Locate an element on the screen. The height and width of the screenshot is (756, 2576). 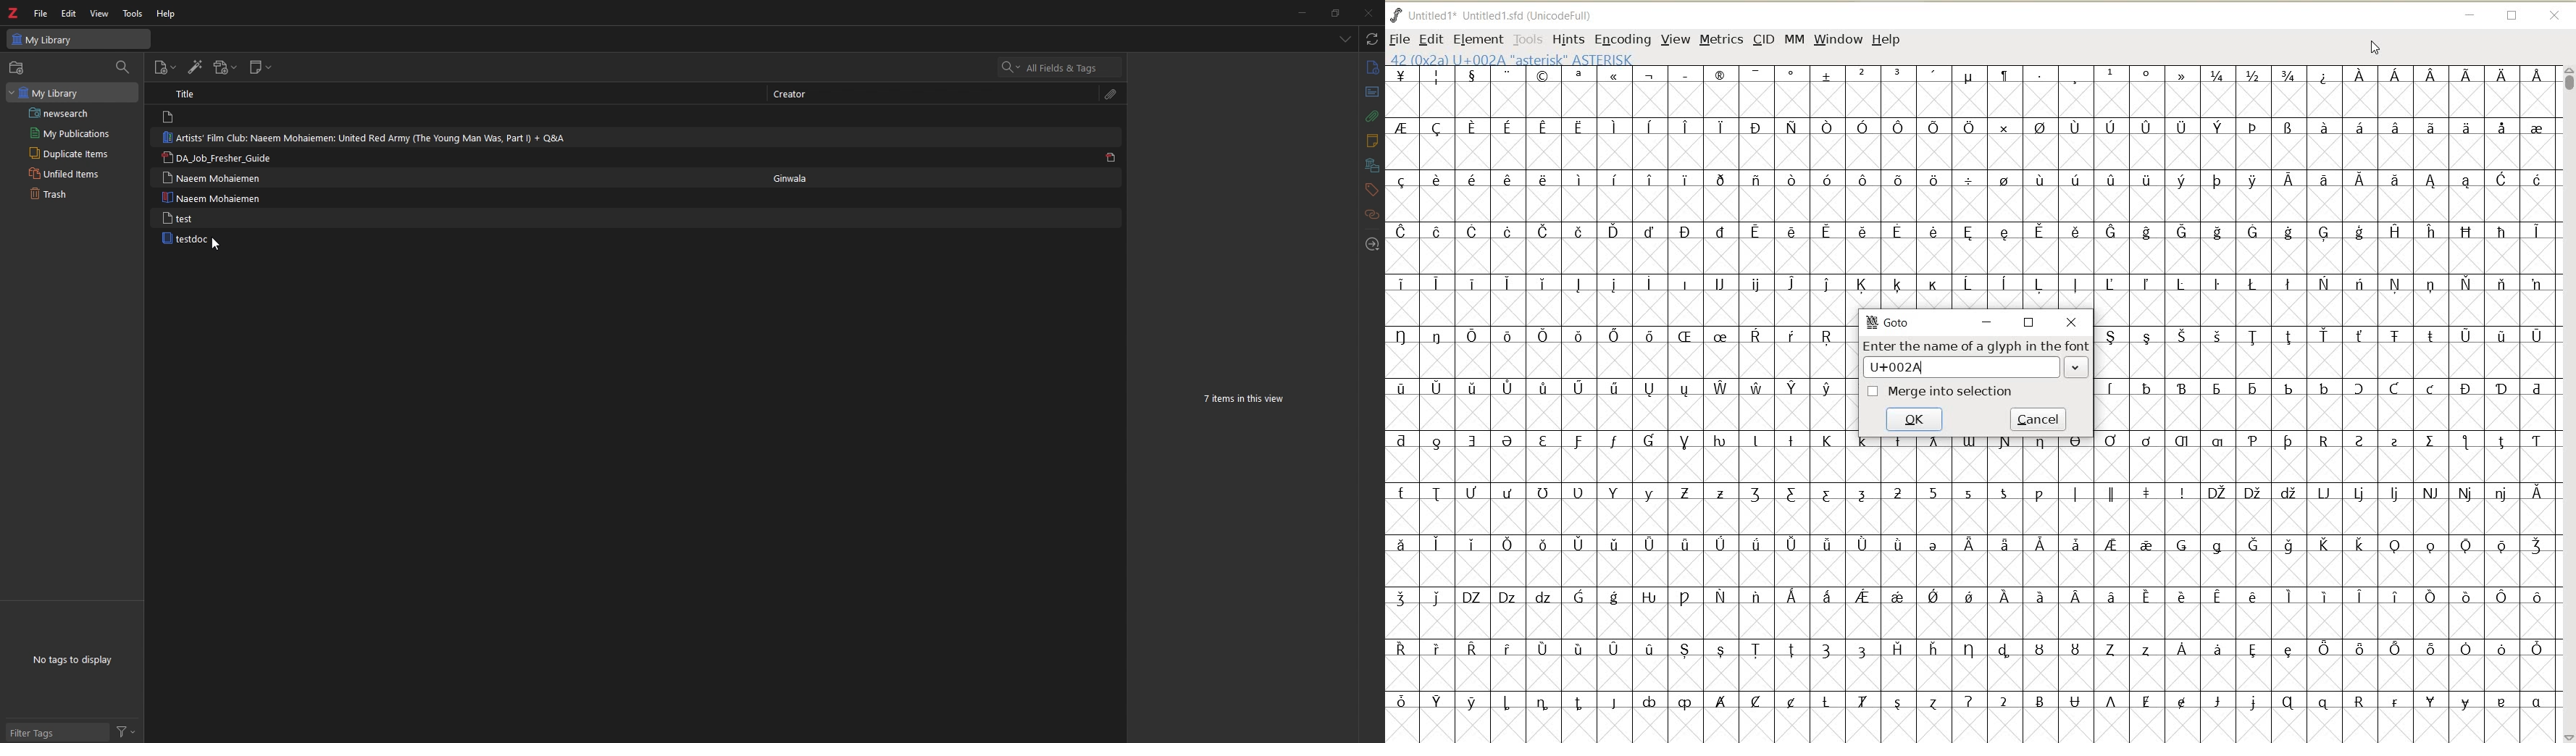
pdf is located at coordinates (1111, 157).